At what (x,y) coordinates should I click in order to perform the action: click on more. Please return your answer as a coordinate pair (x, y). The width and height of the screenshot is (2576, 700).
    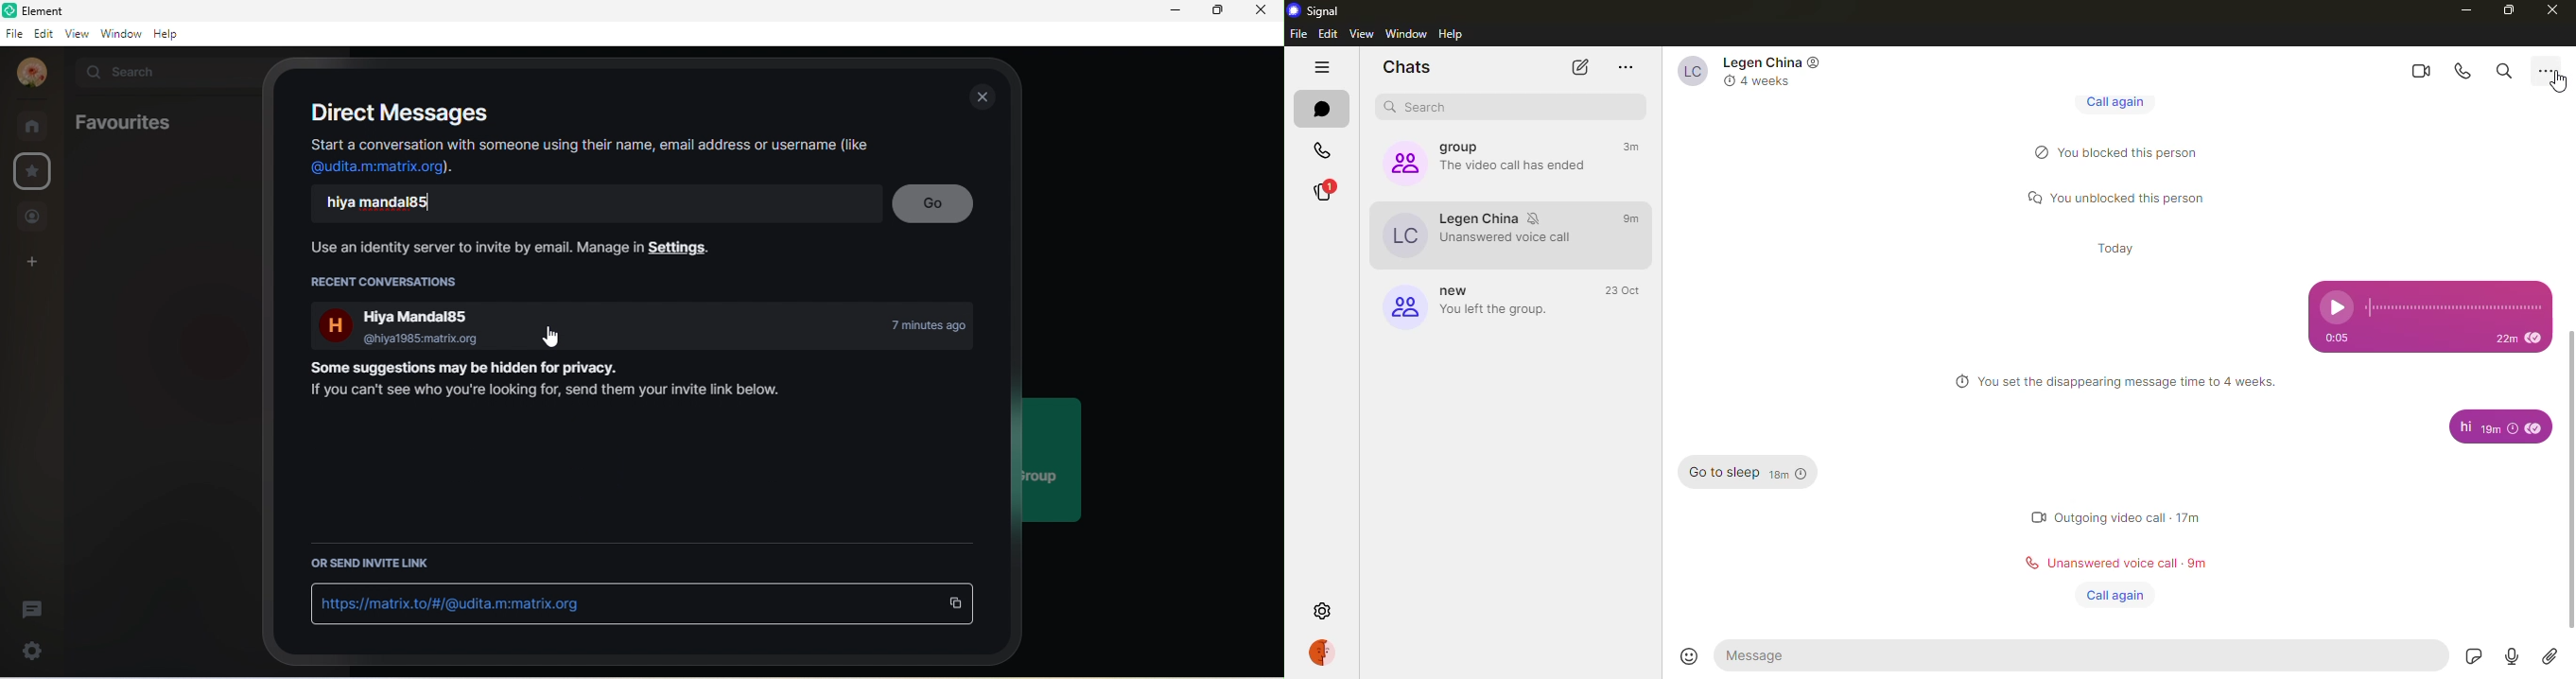
    Looking at the image, I should click on (1626, 65).